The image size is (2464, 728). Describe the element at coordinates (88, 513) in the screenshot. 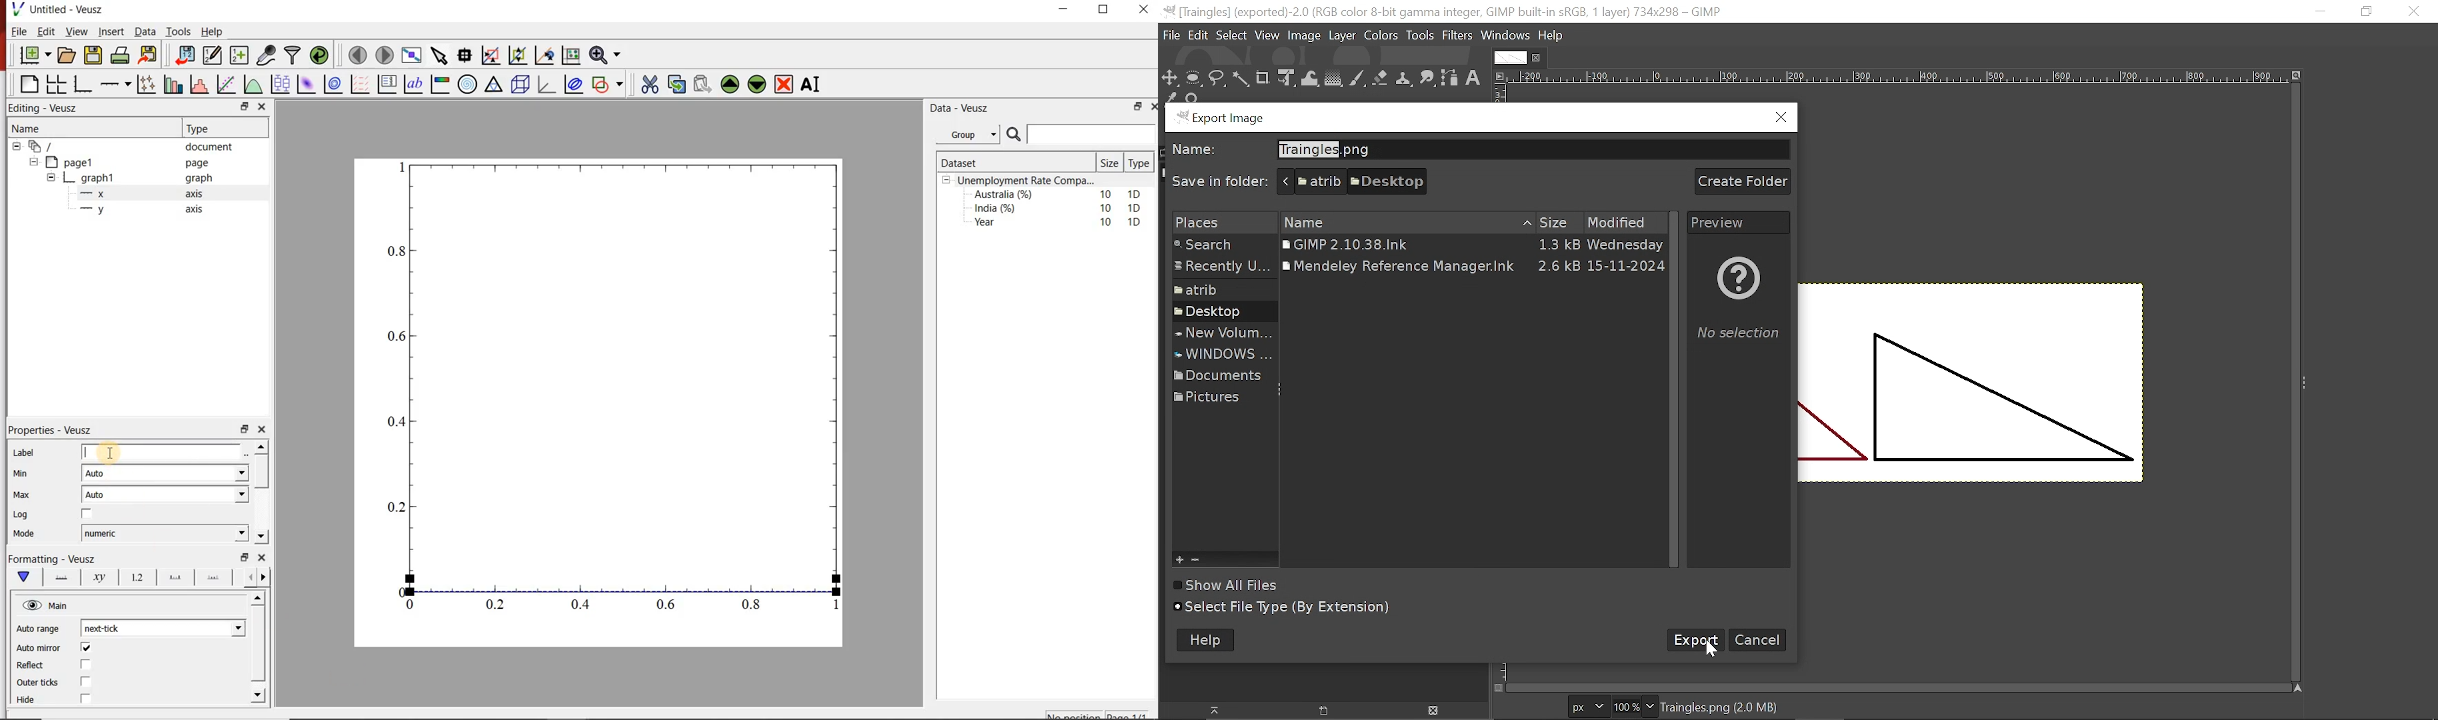

I see `checkbox` at that location.